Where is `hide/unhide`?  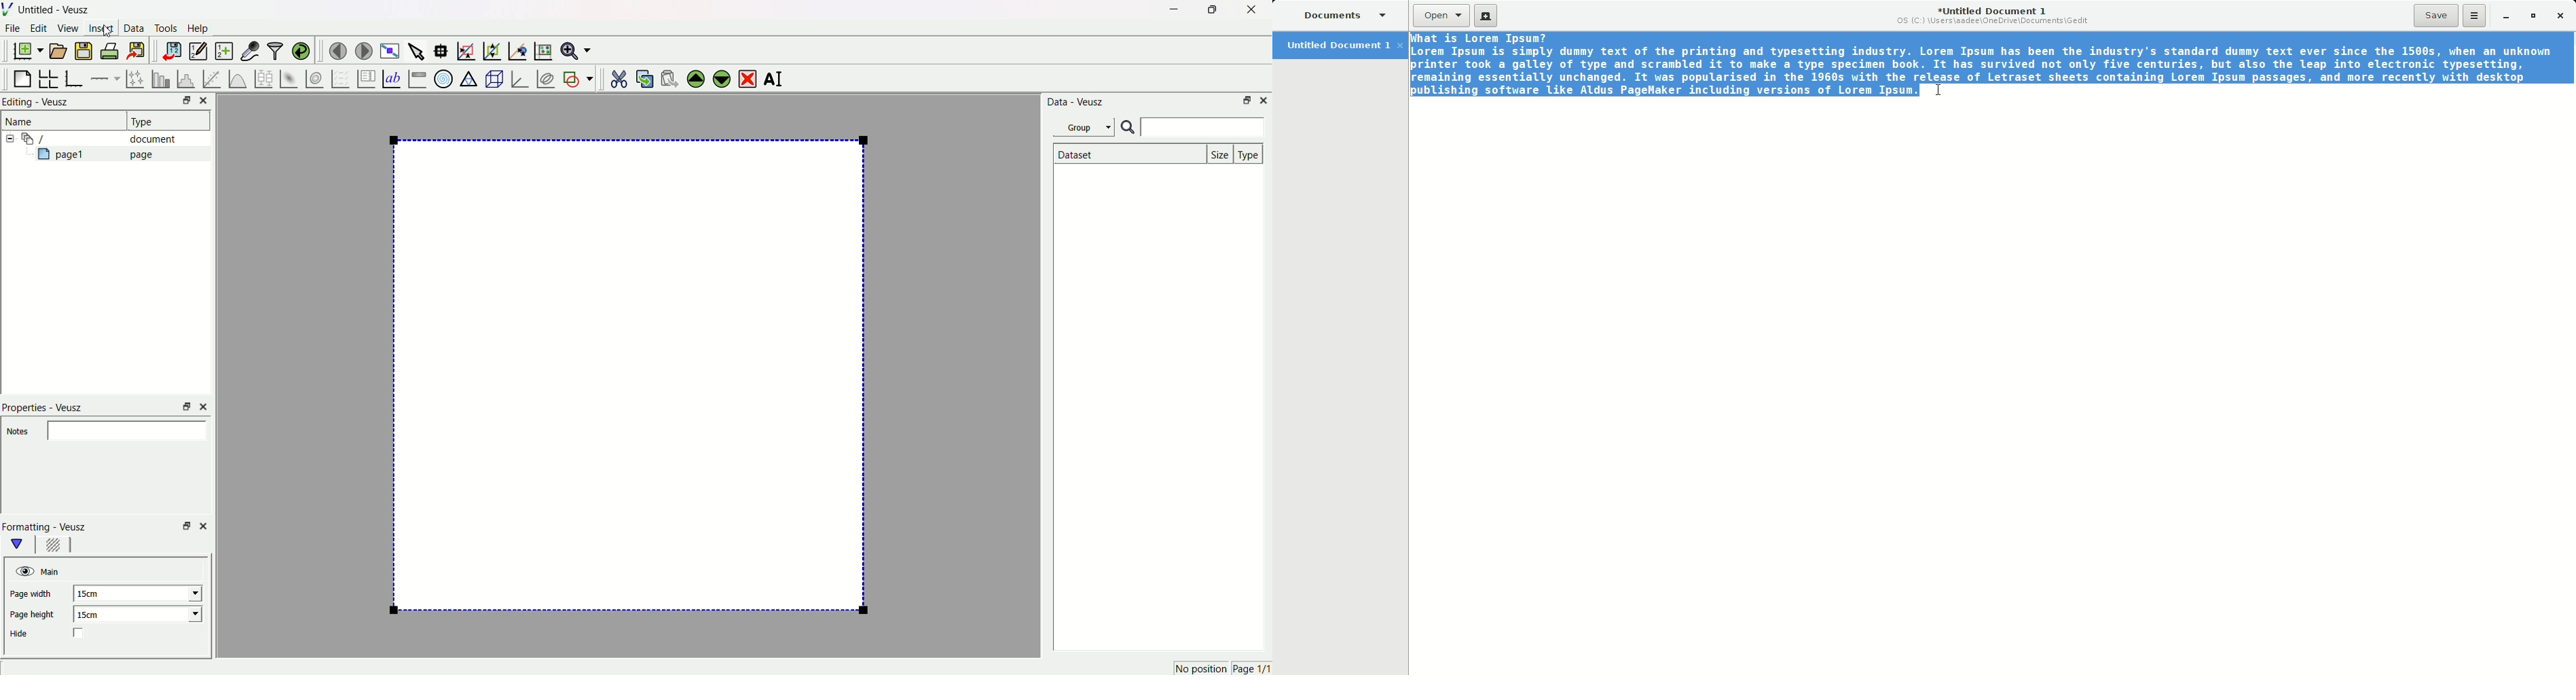 hide/unhide is located at coordinates (23, 571).